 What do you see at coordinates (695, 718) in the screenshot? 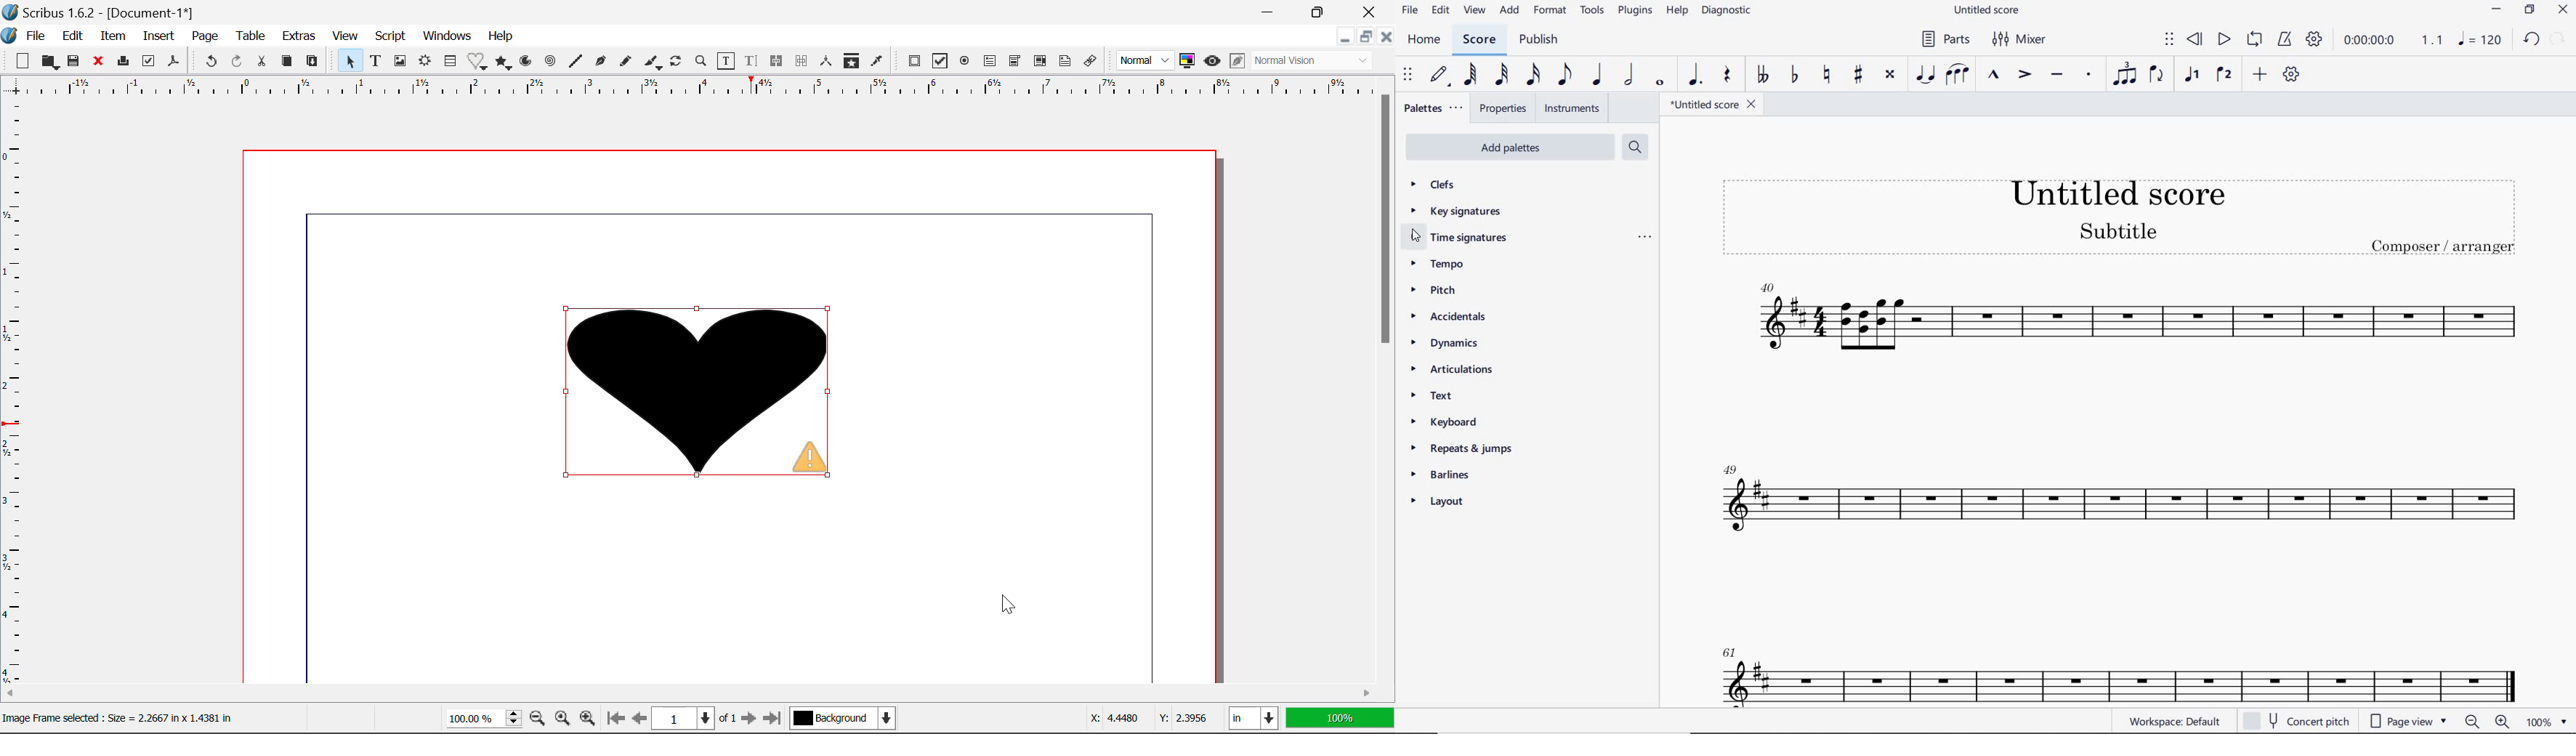
I see `1 of 1` at bounding box center [695, 718].